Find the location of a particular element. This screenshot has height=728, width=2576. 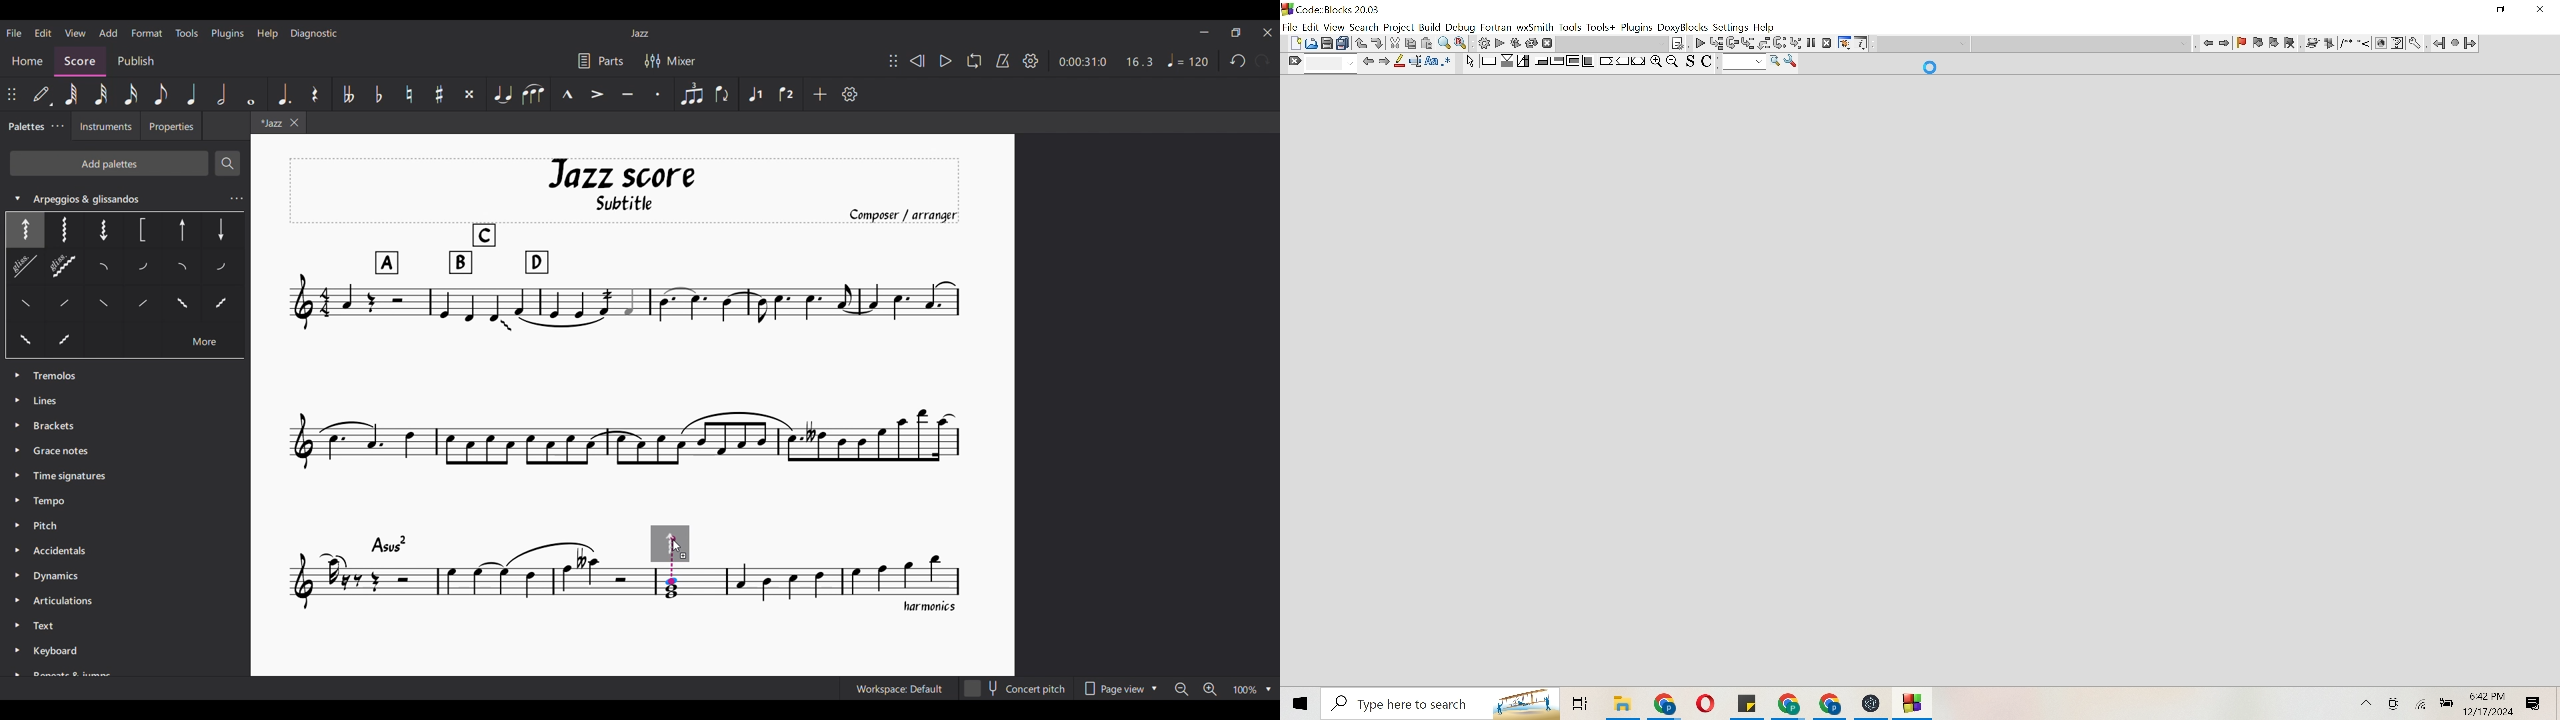

Time Signatures is located at coordinates (73, 476).